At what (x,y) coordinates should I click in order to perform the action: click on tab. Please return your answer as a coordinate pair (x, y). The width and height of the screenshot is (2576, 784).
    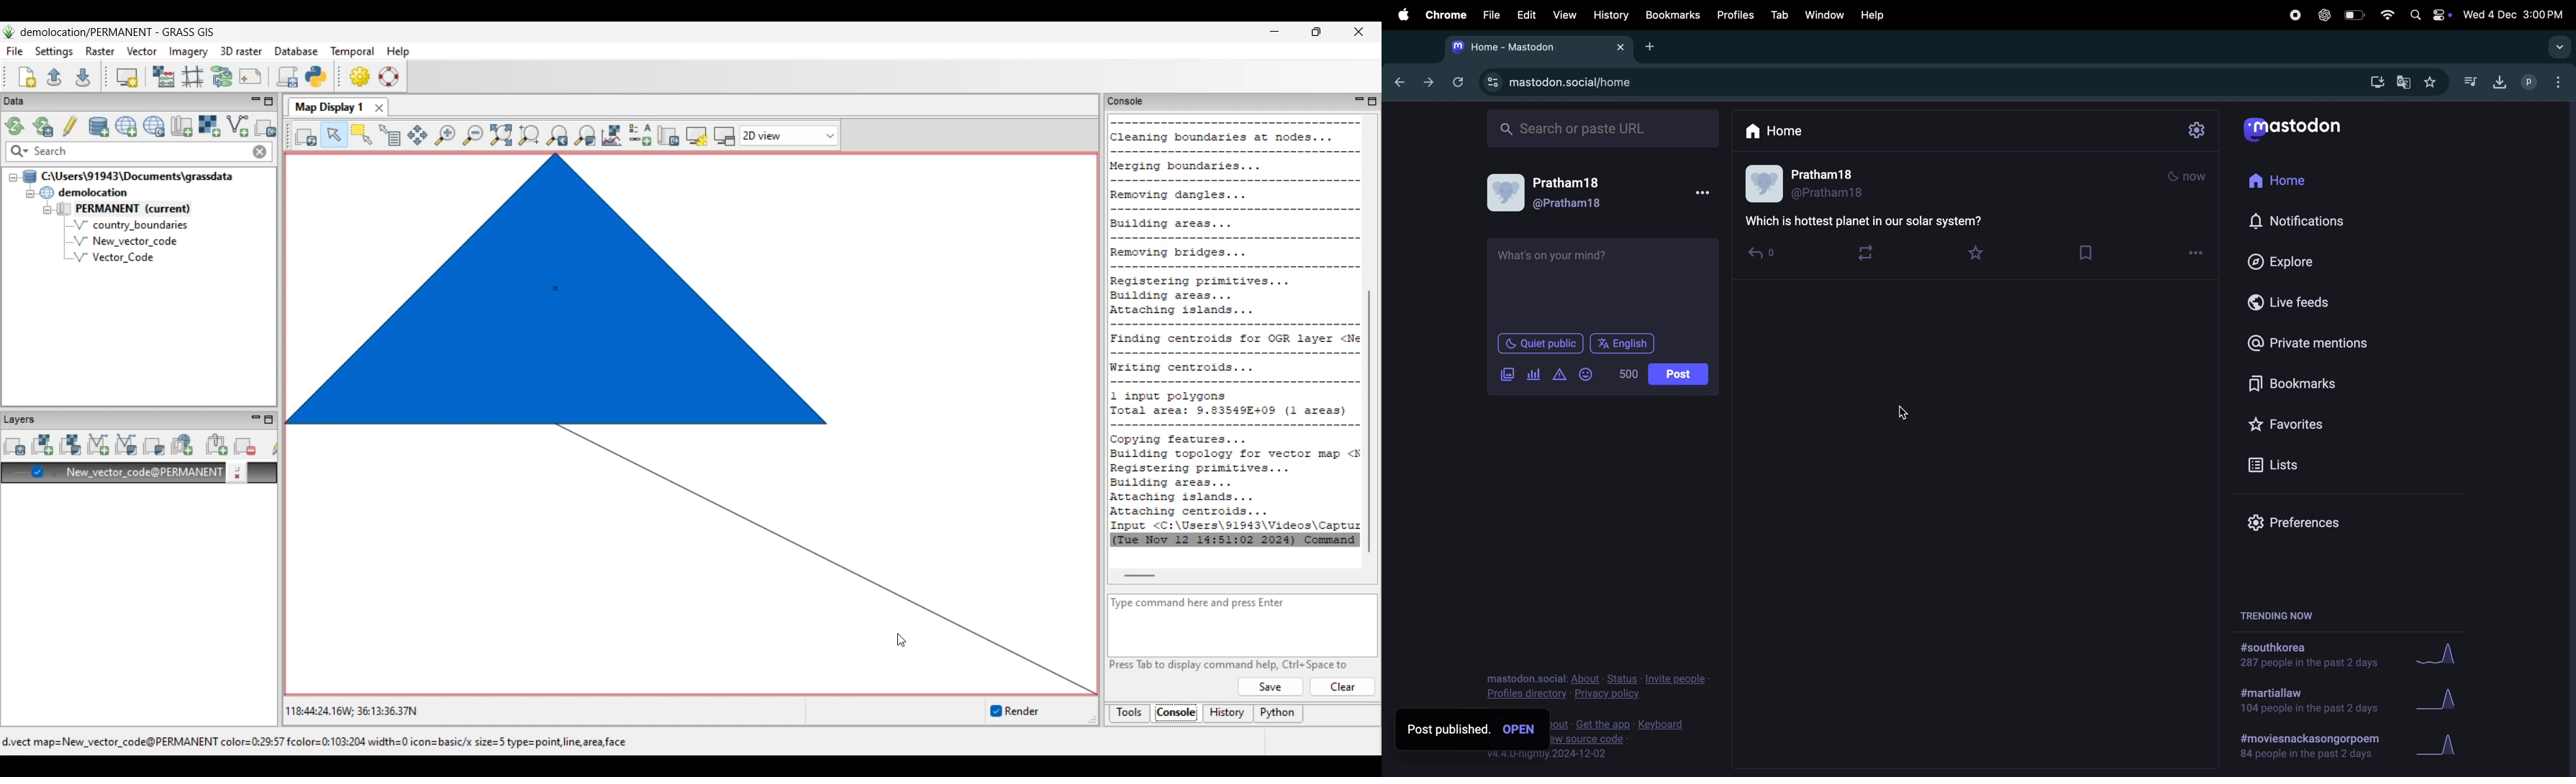
    Looking at the image, I should click on (1778, 15).